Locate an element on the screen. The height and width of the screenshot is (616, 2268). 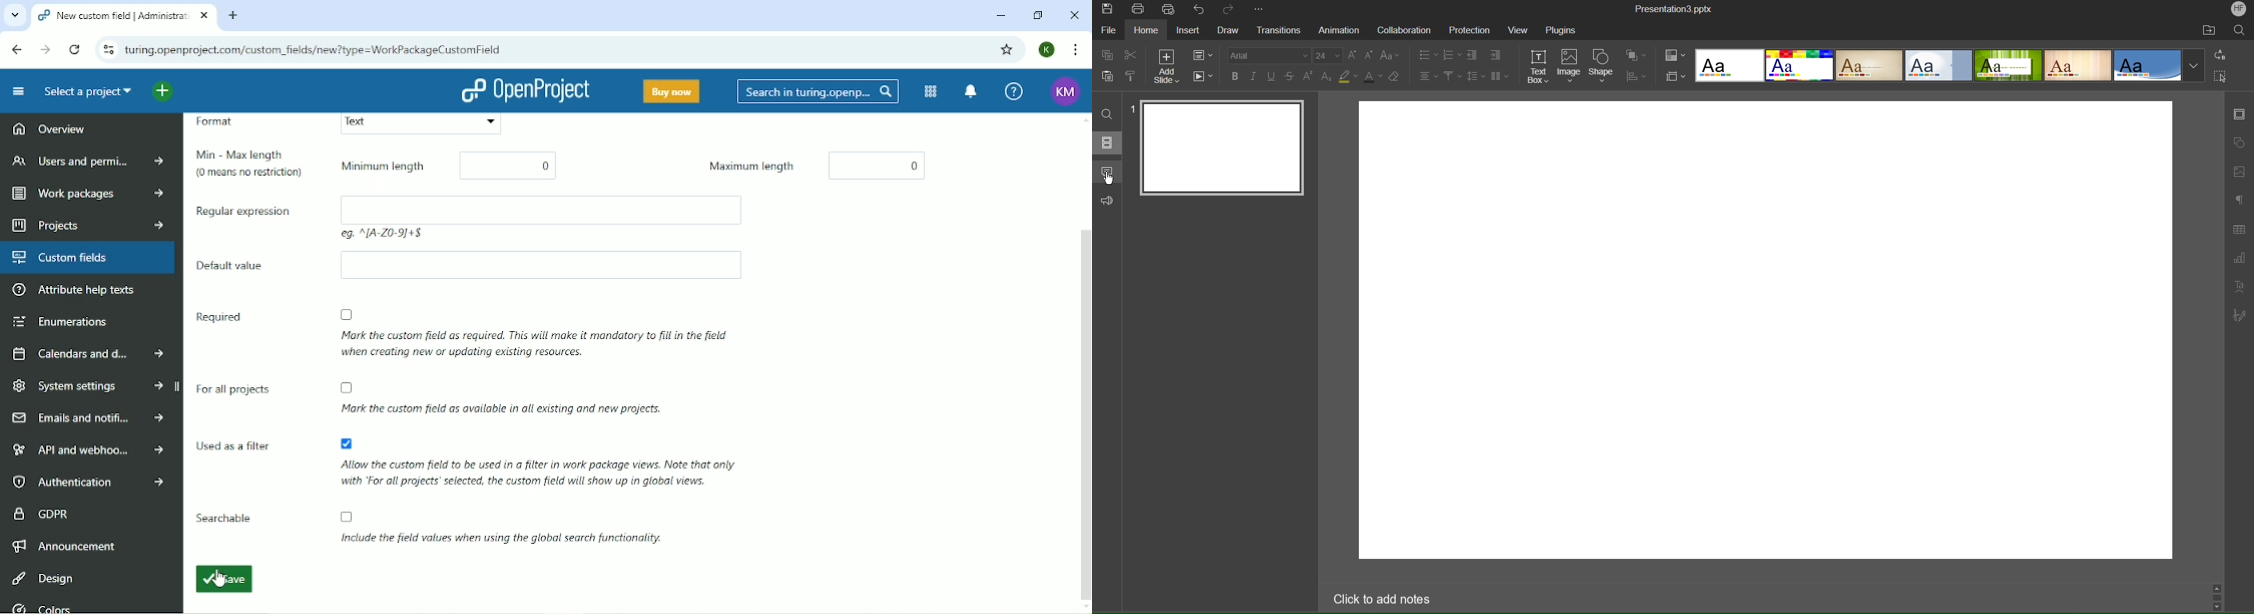
Save is located at coordinates (226, 578).